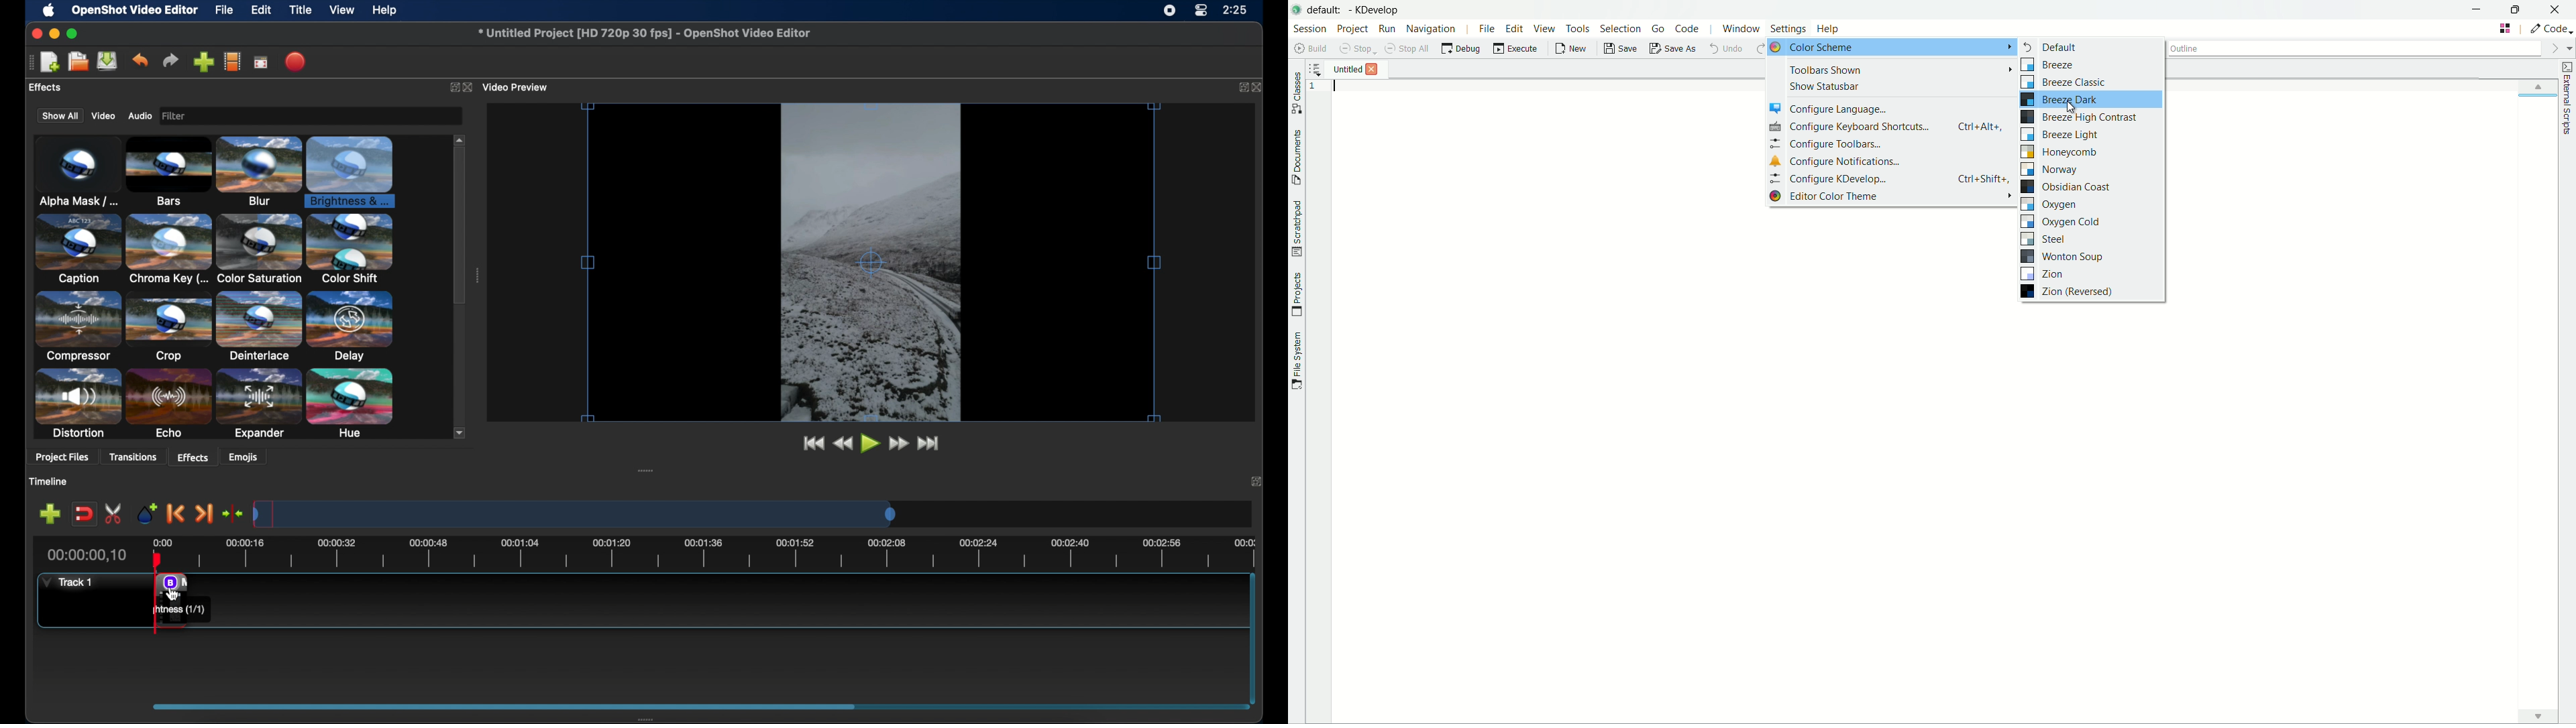  I want to click on show all, so click(59, 115).